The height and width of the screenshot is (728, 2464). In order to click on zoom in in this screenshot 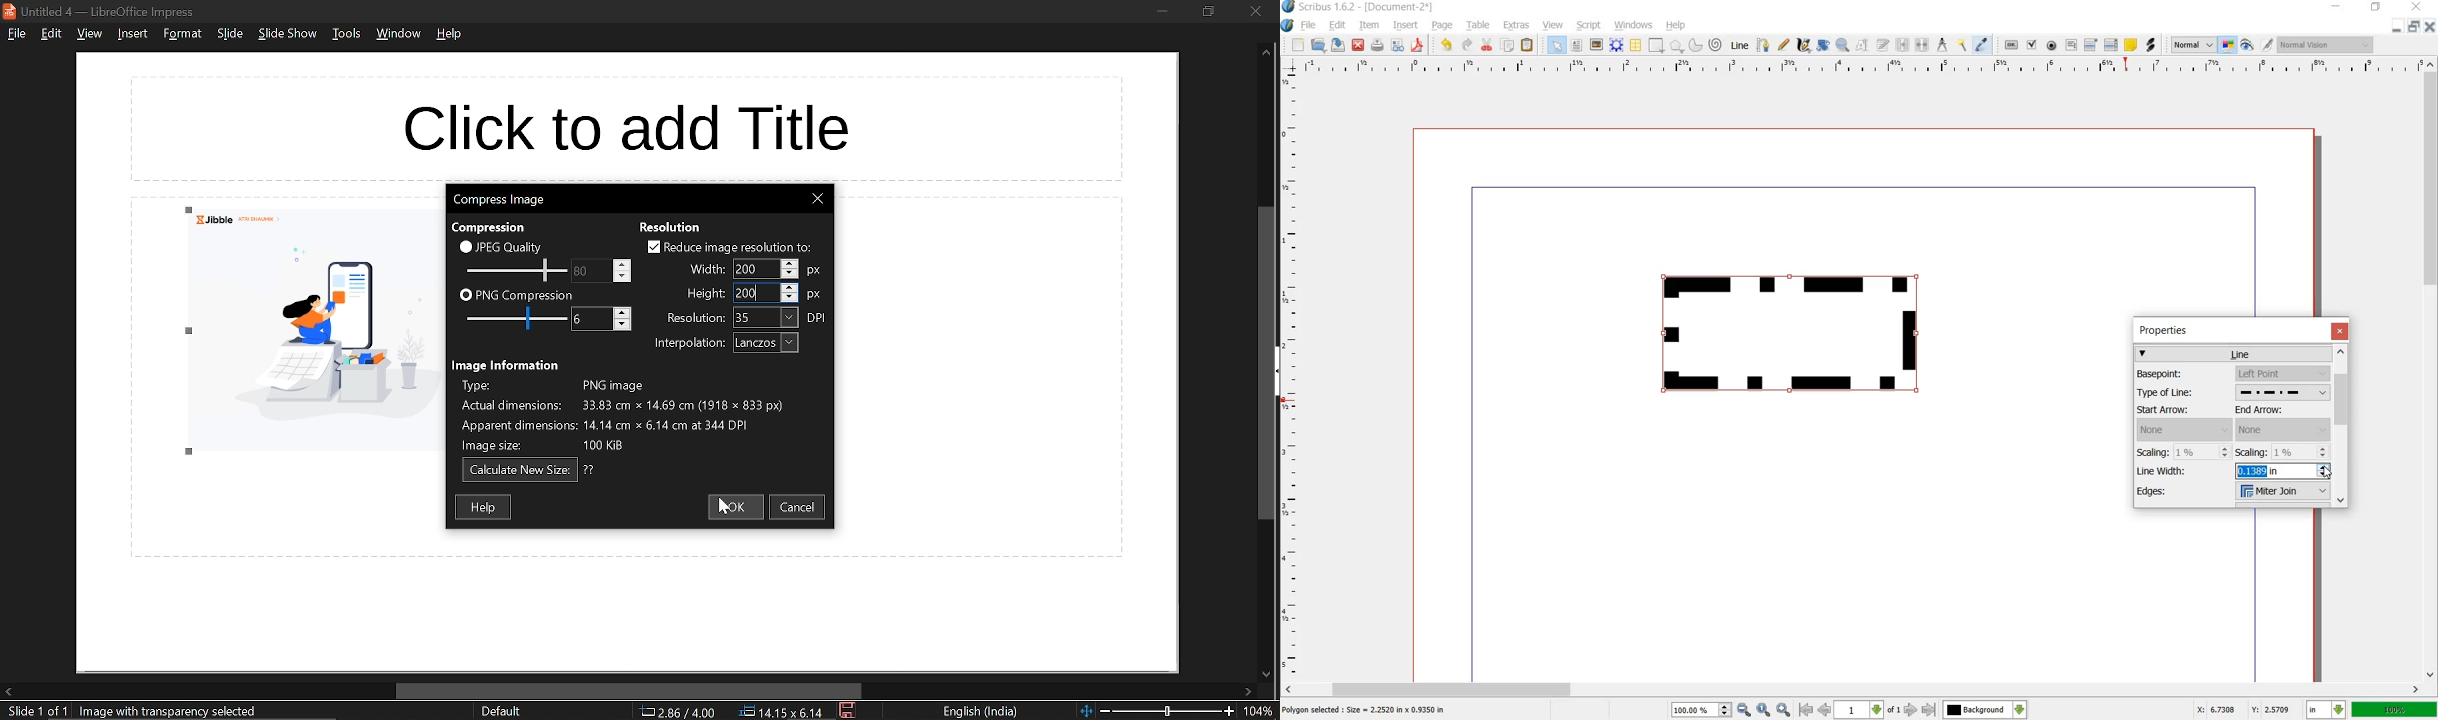, I will do `click(1784, 710)`.